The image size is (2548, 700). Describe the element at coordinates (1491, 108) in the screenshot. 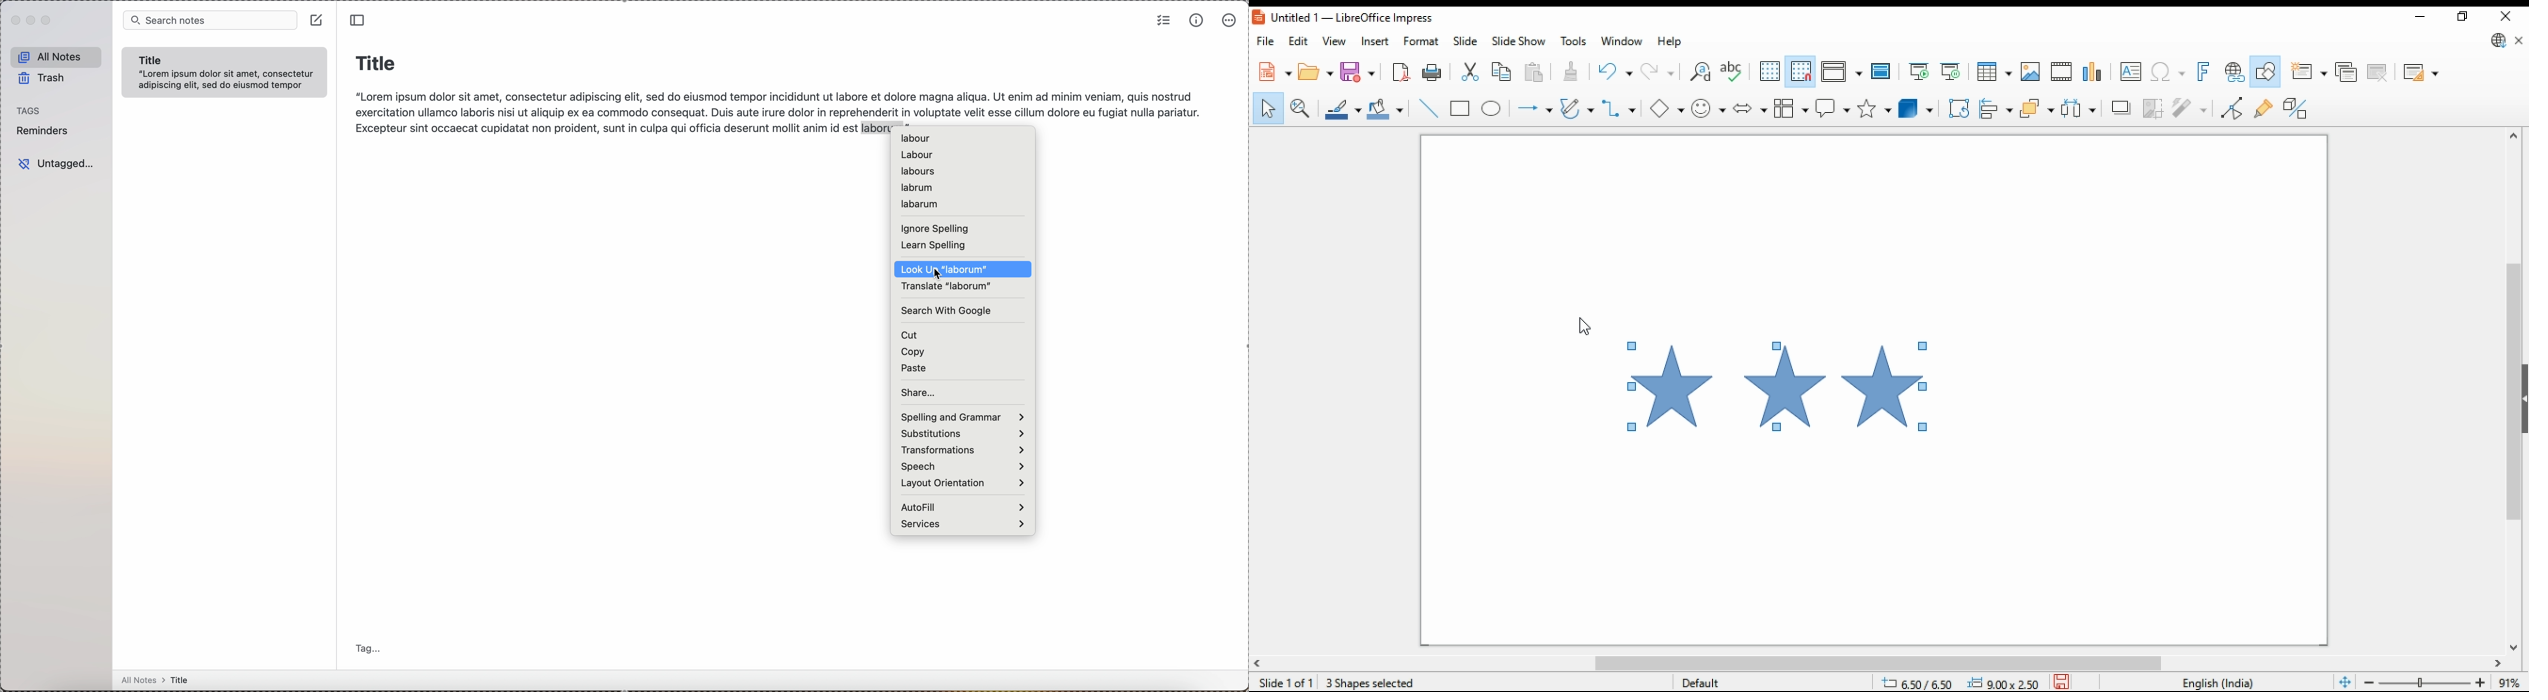

I see `ellipse` at that location.